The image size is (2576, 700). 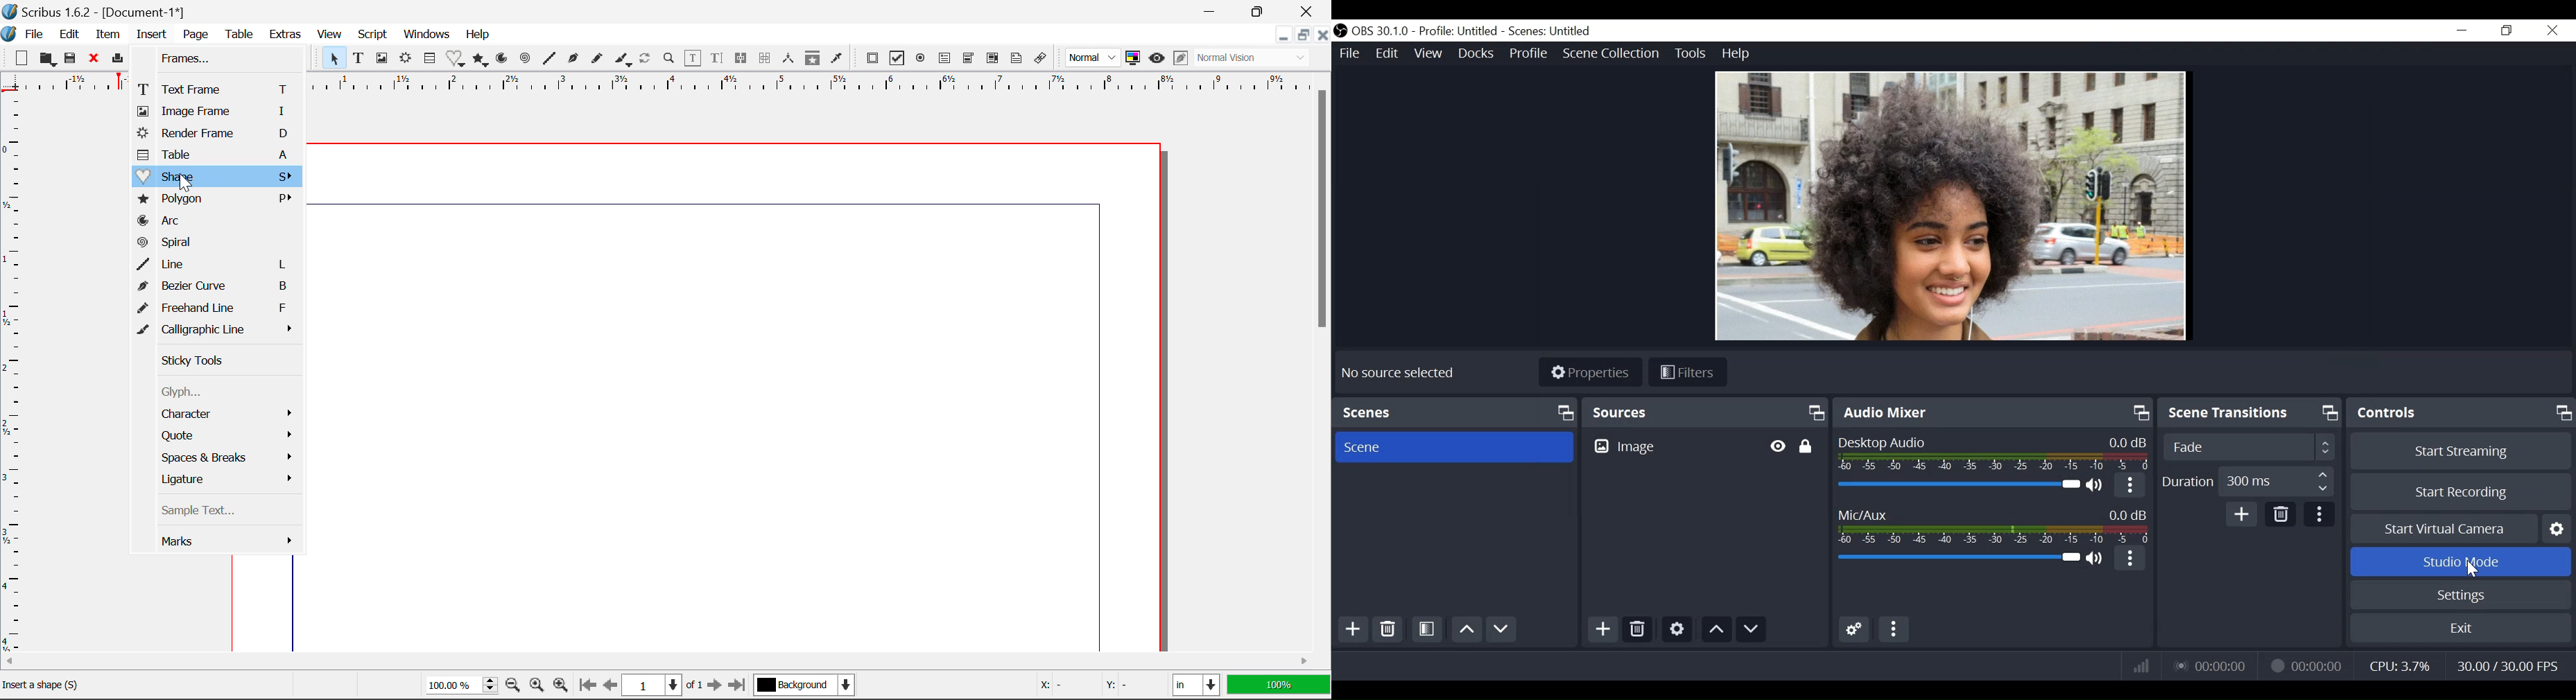 What do you see at coordinates (1311, 11) in the screenshot?
I see `Close` at bounding box center [1311, 11].